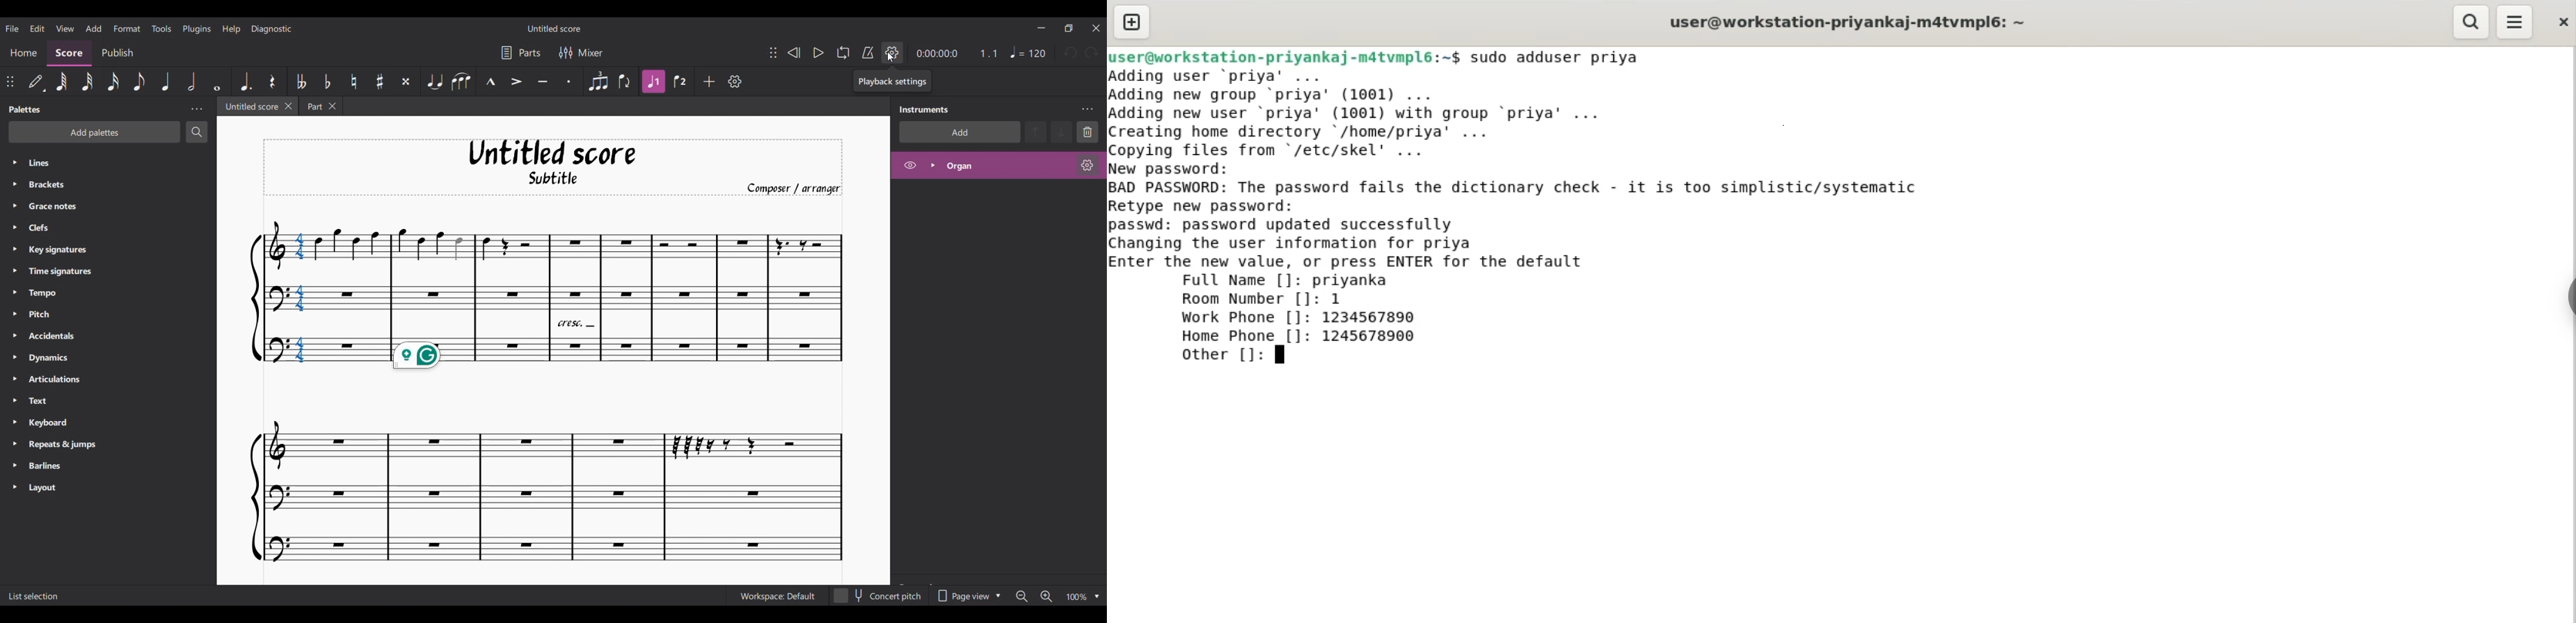 The width and height of the screenshot is (2576, 644). Describe the element at coordinates (960, 132) in the screenshot. I see `Add instrument` at that location.